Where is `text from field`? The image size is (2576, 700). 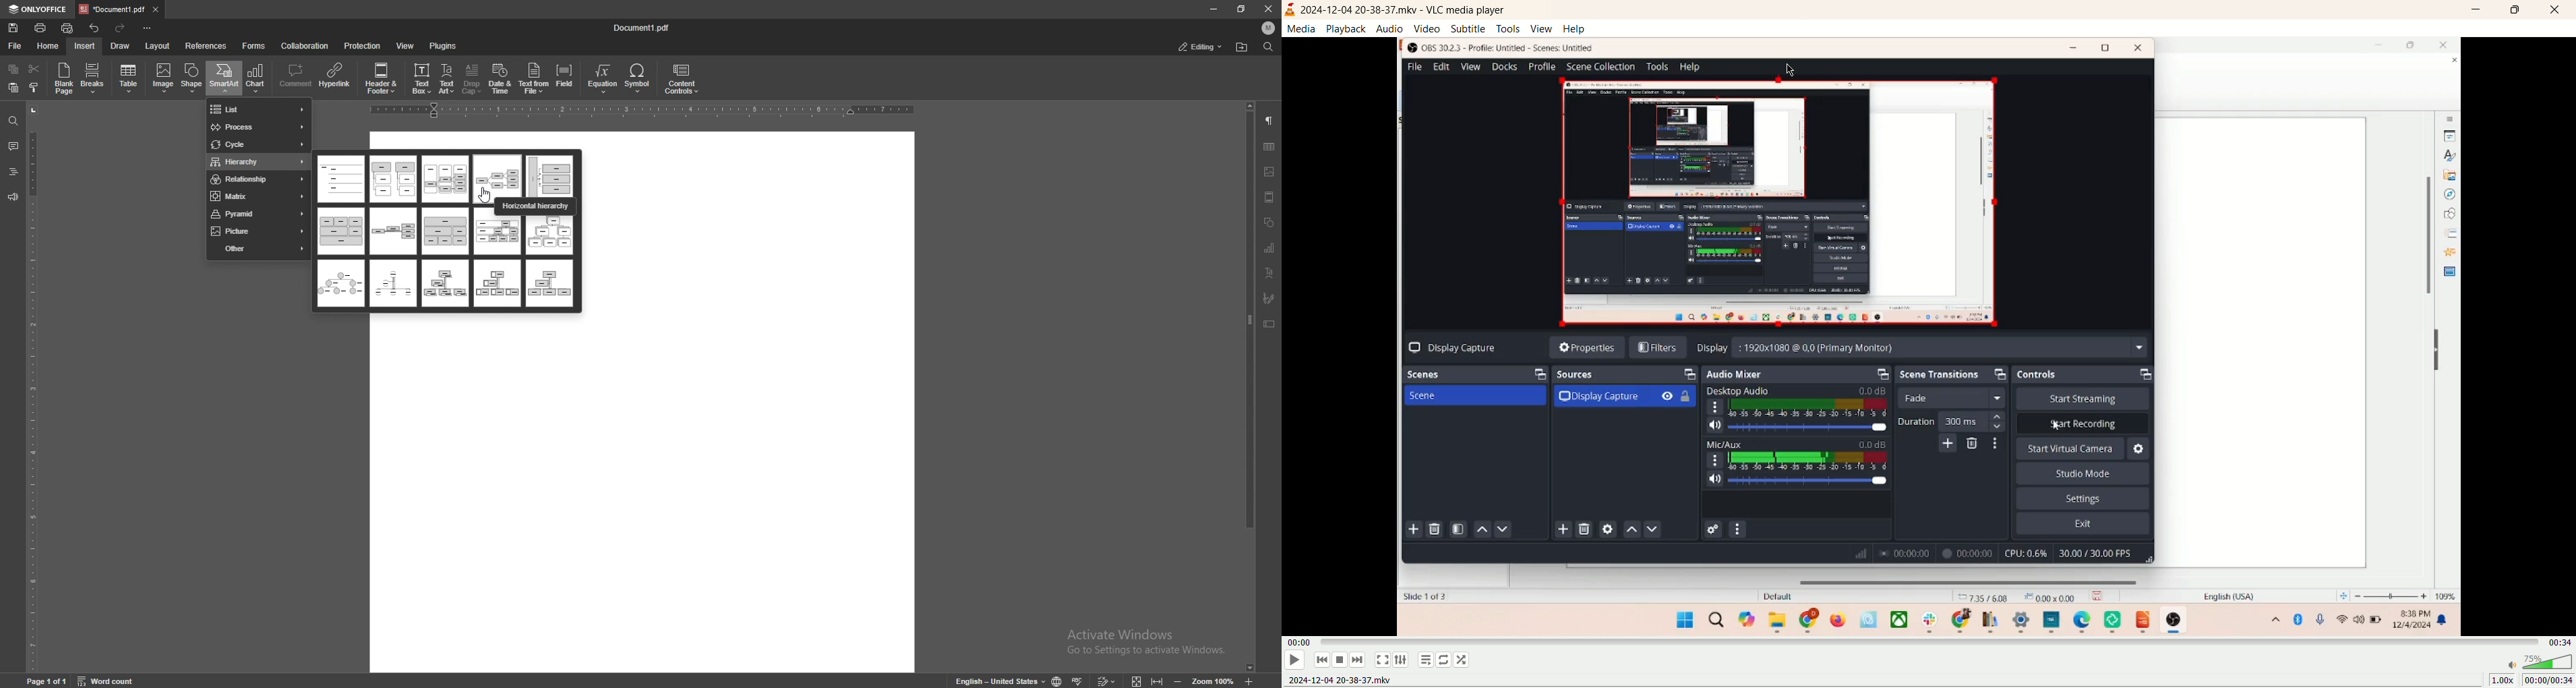 text from field is located at coordinates (534, 77).